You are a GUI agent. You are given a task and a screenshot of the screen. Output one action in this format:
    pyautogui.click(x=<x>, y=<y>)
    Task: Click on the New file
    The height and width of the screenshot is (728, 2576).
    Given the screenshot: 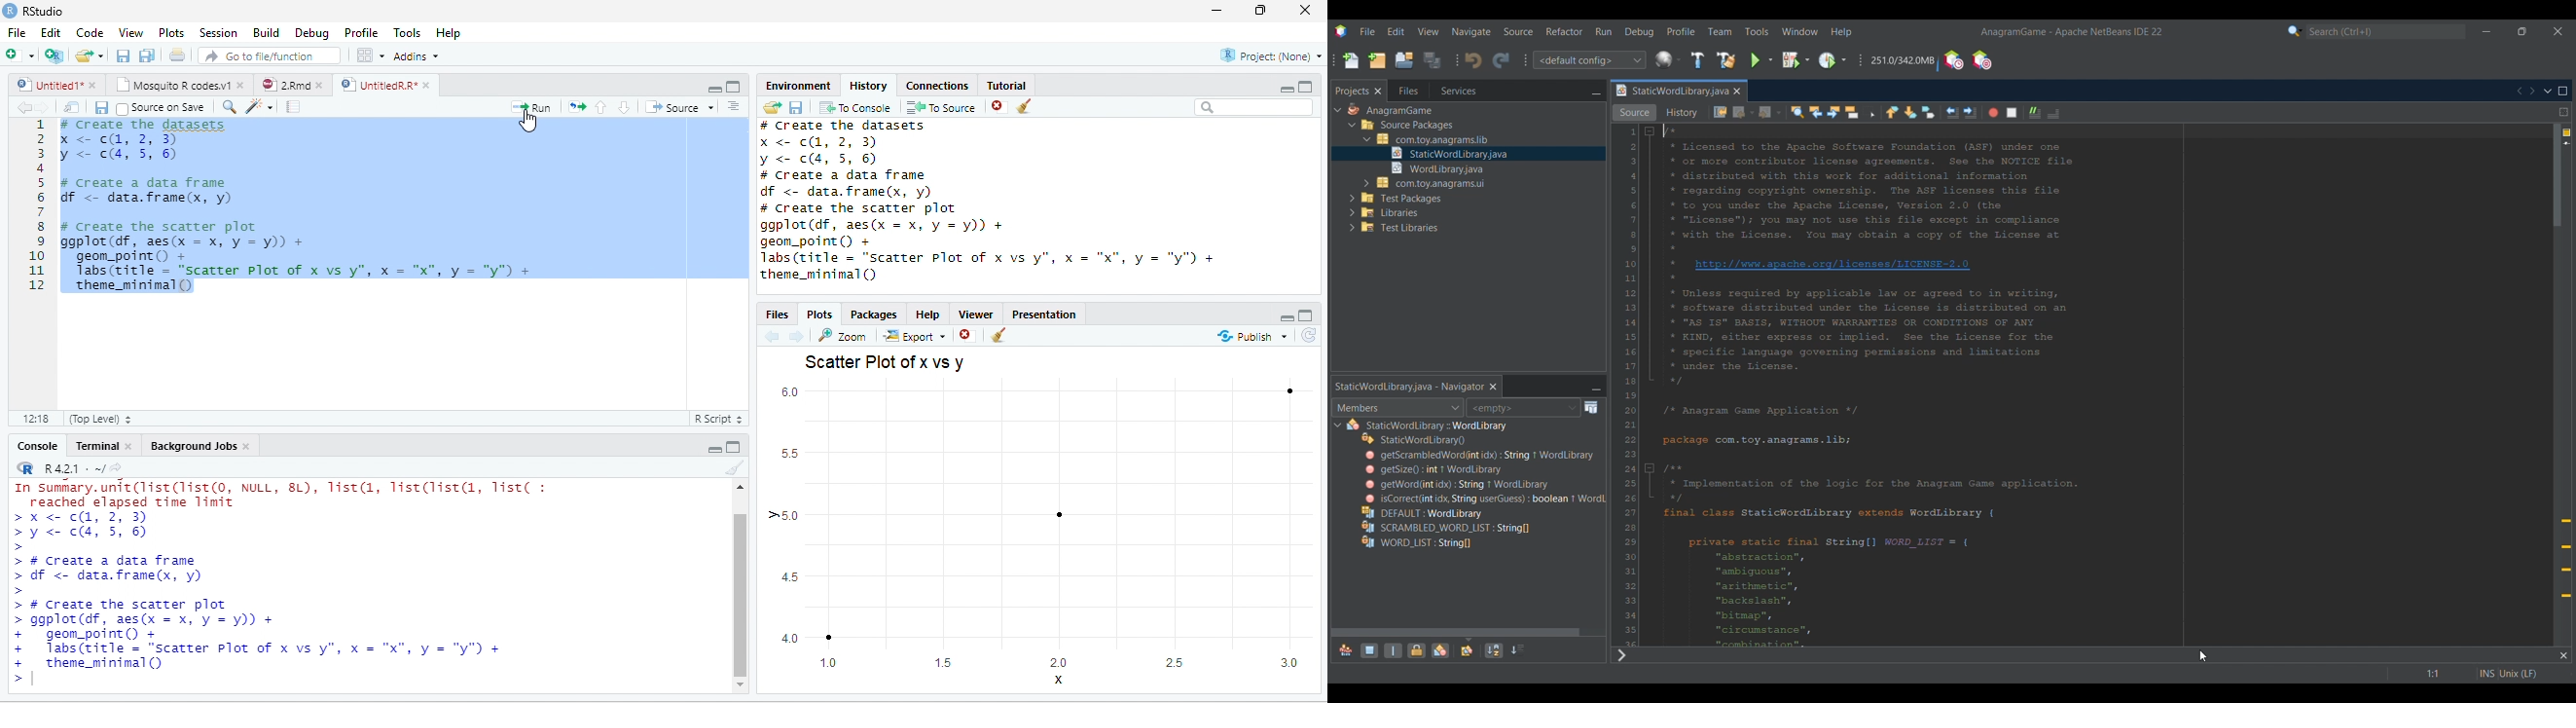 What is the action you would take?
    pyautogui.click(x=20, y=55)
    